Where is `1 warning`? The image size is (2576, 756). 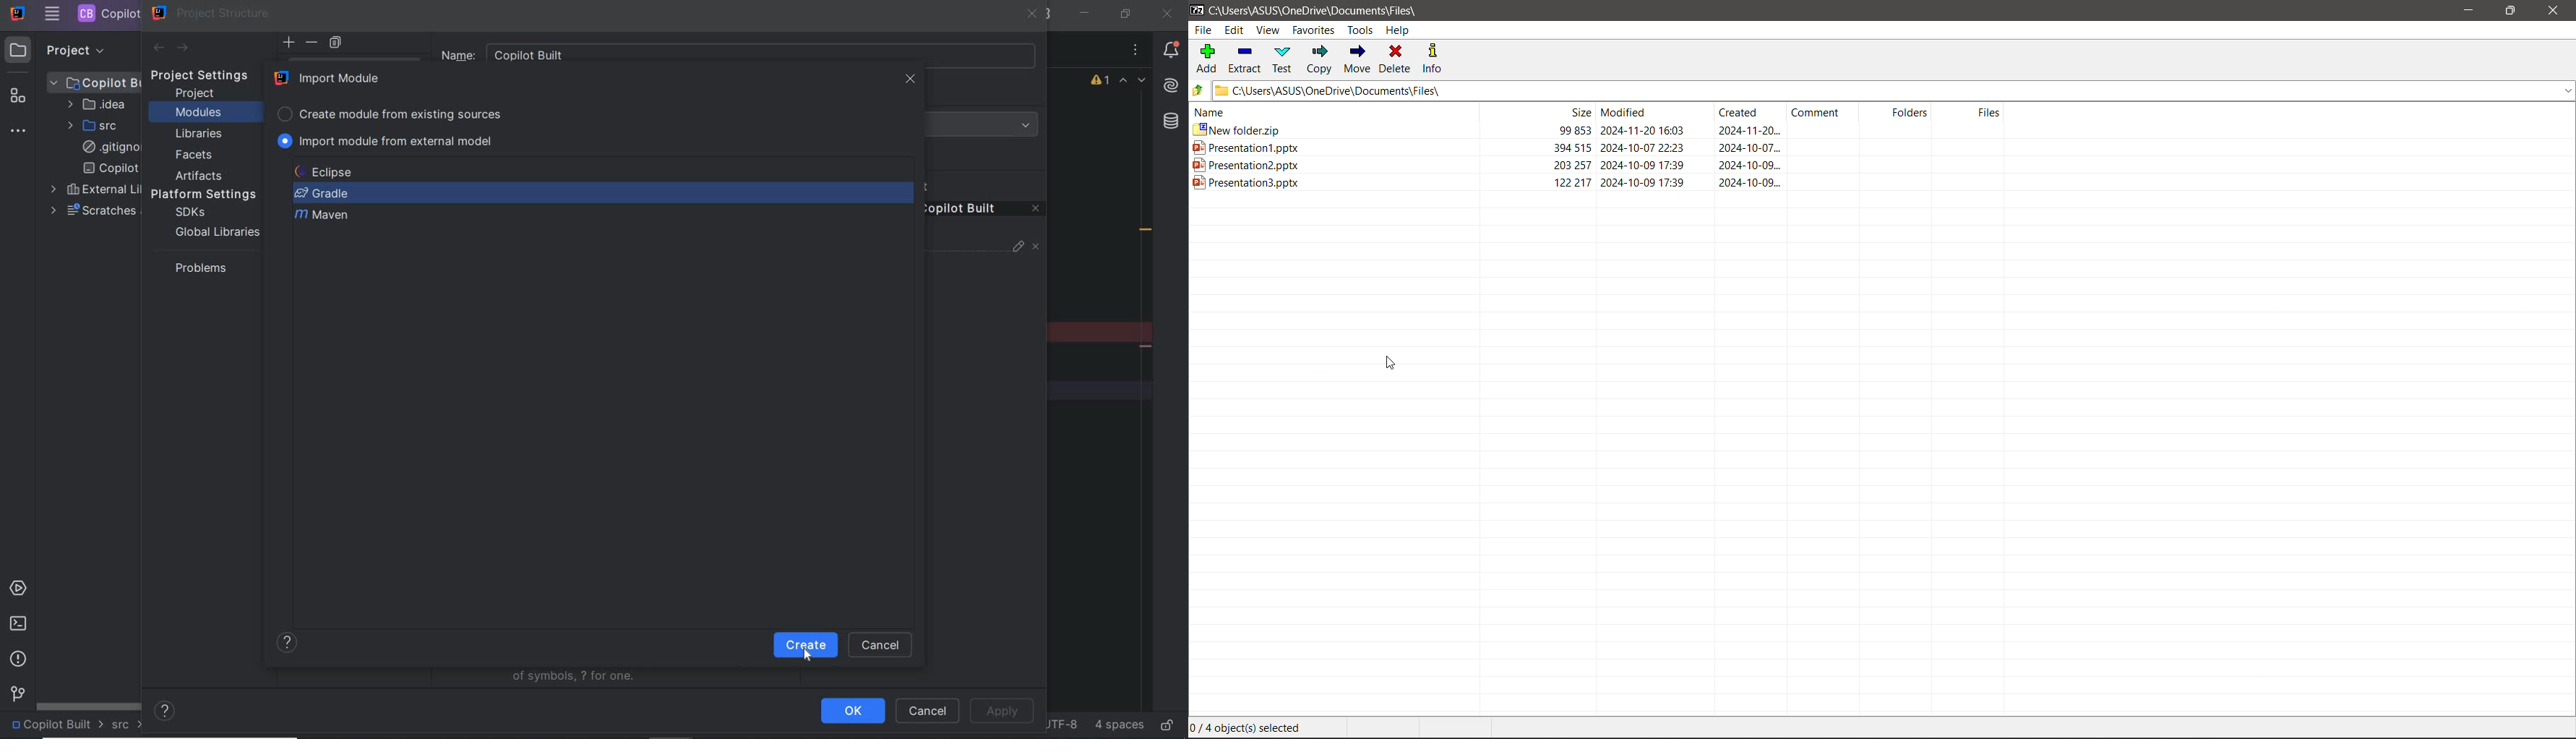 1 warning is located at coordinates (1102, 82).